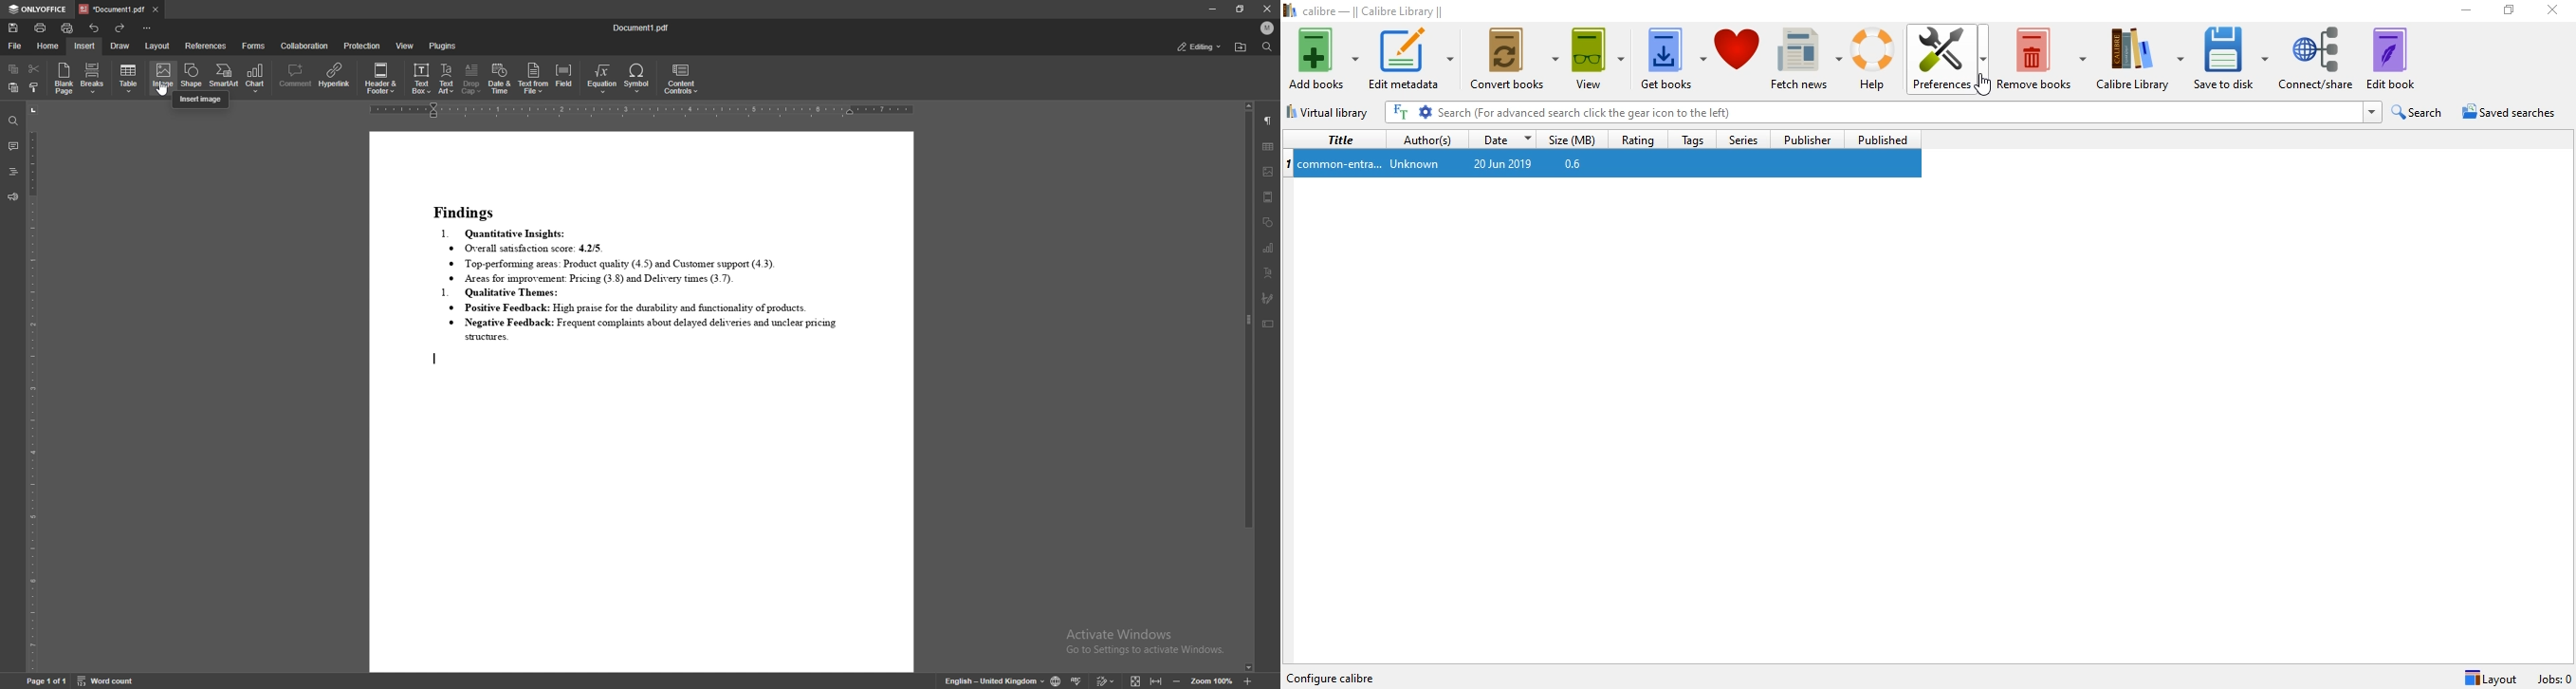 Image resolution: width=2576 pixels, height=700 pixels. Describe the element at coordinates (12, 120) in the screenshot. I see `find` at that location.